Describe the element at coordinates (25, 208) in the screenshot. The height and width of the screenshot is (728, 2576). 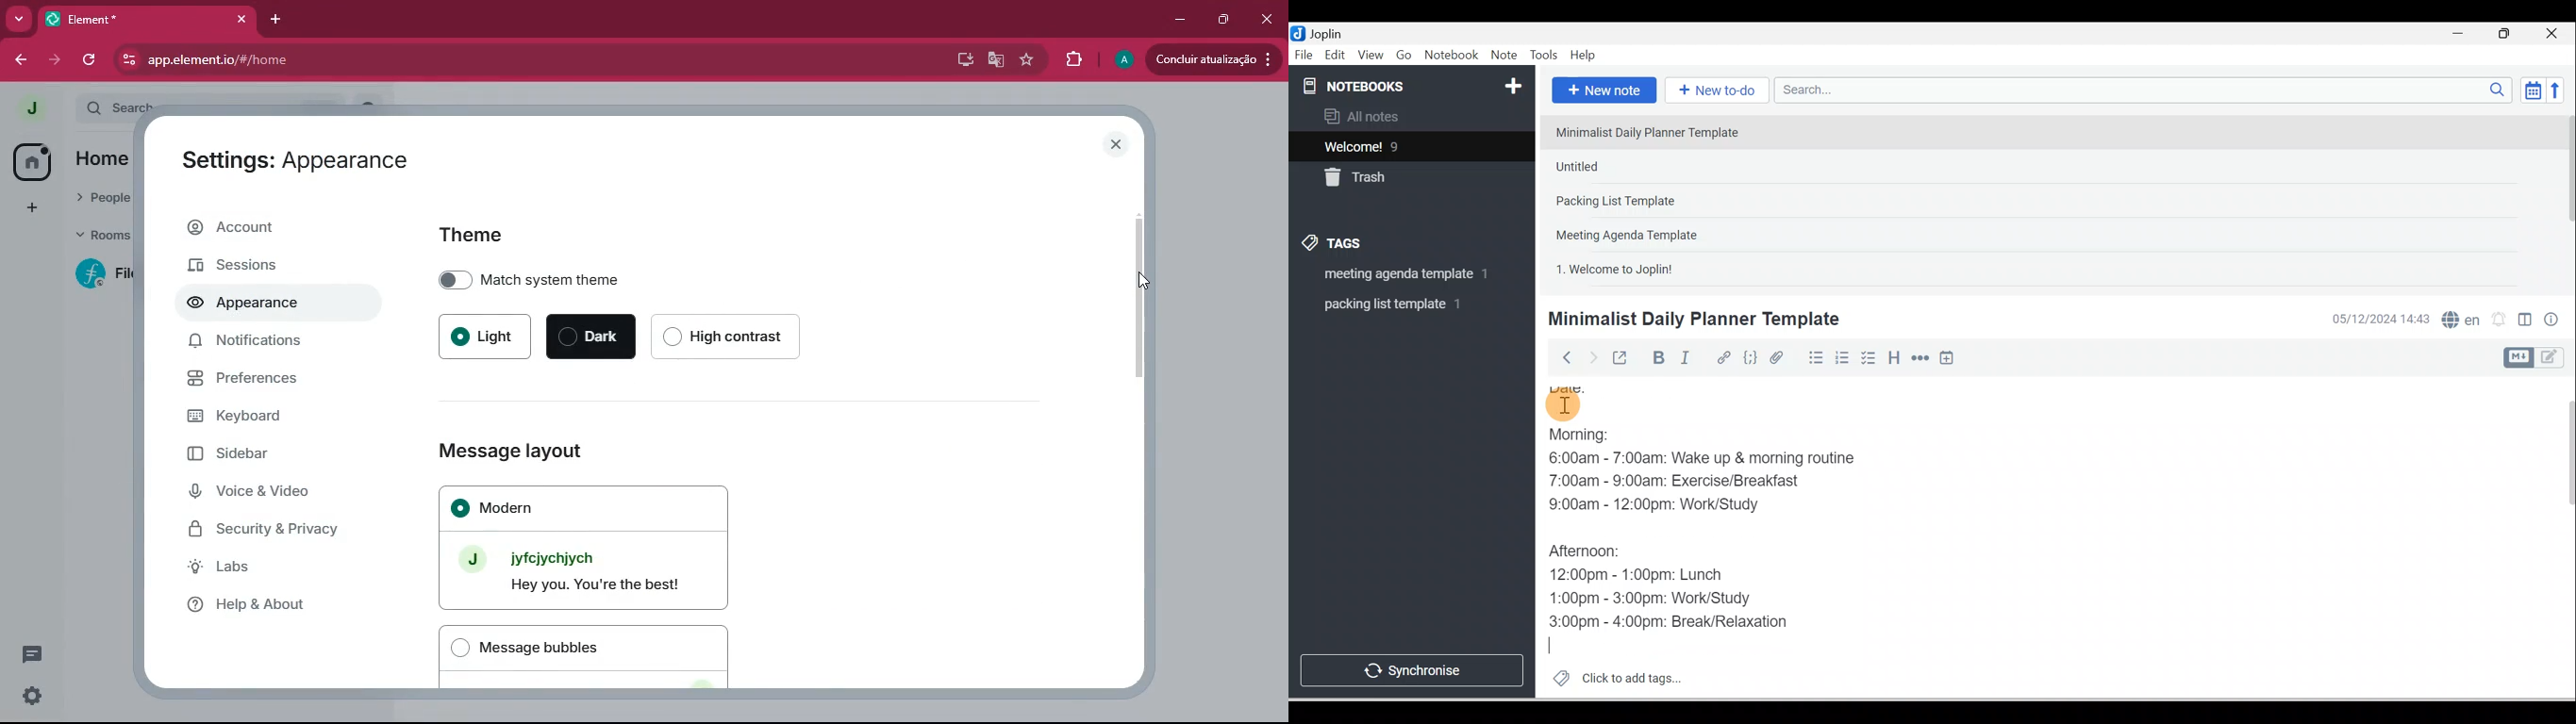
I see `add` at that location.